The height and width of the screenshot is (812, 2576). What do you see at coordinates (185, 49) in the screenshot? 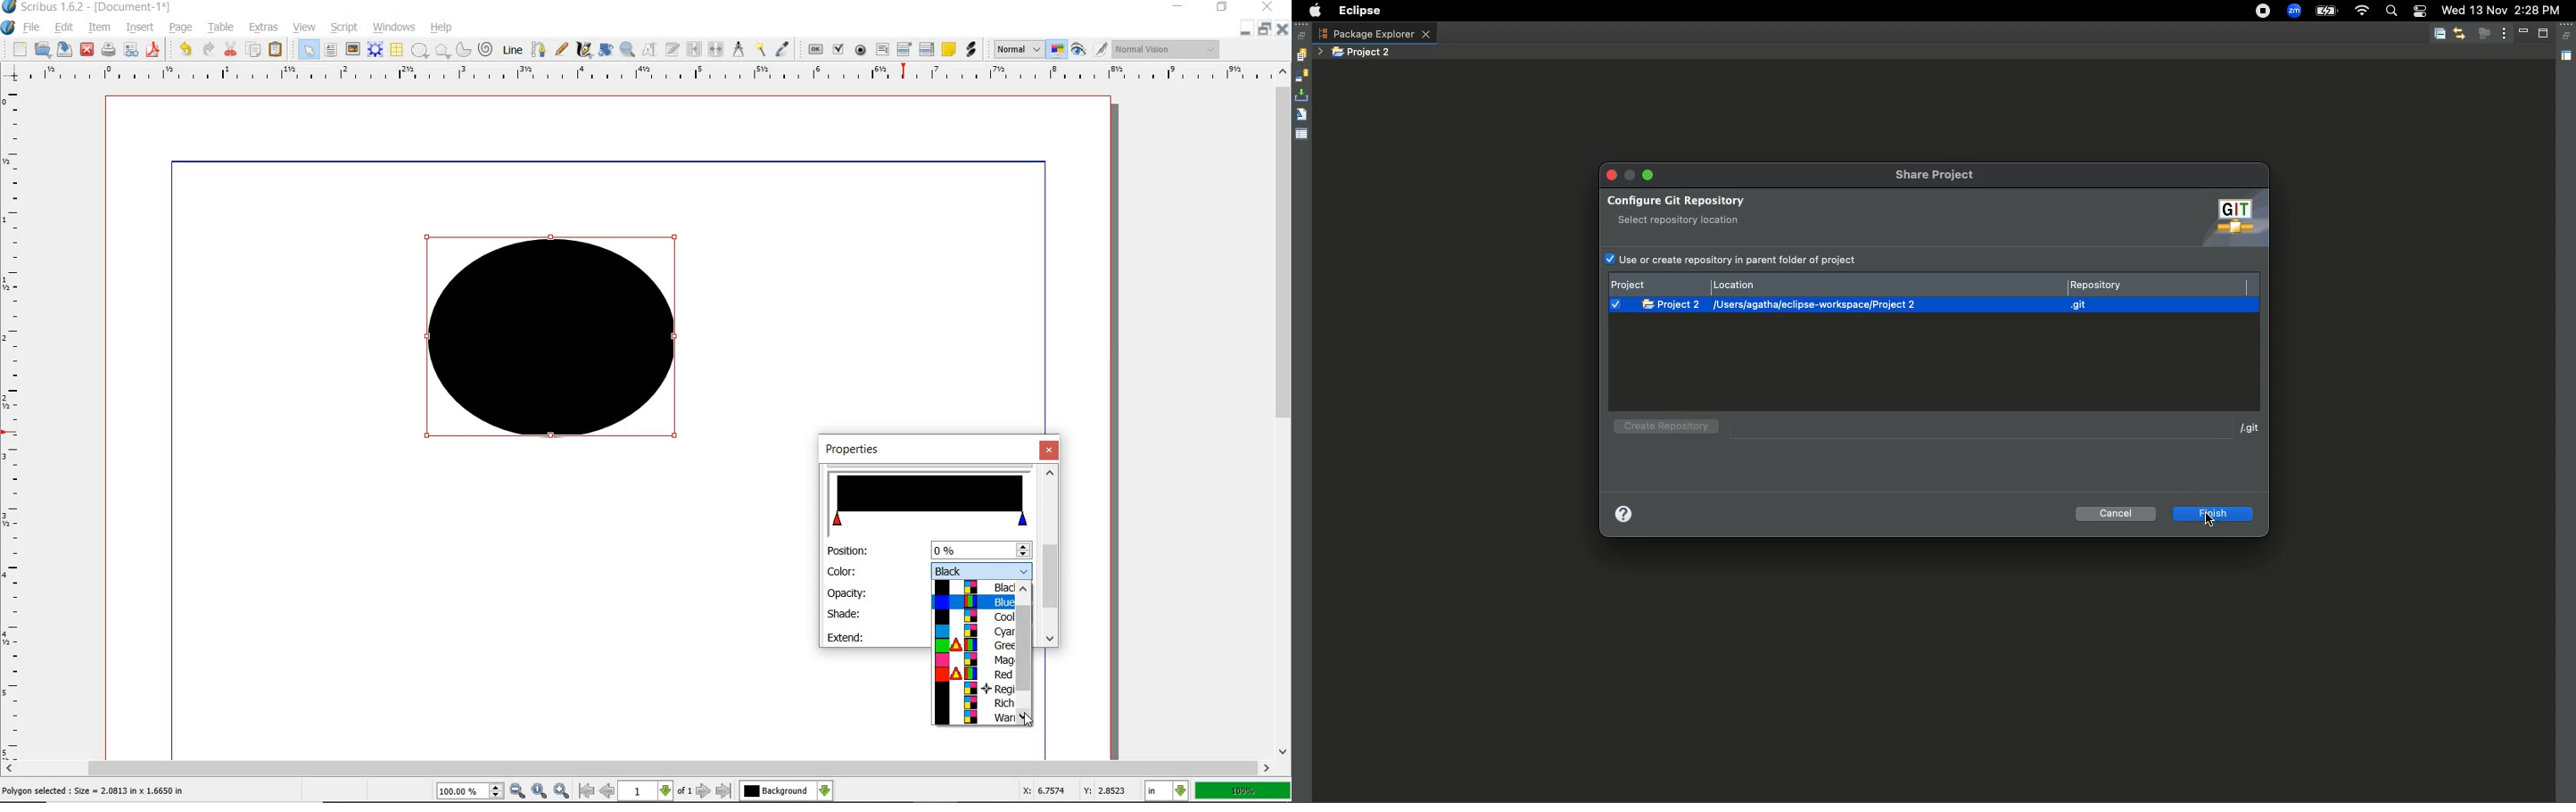
I see `UNDO` at bounding box center [185, 49].